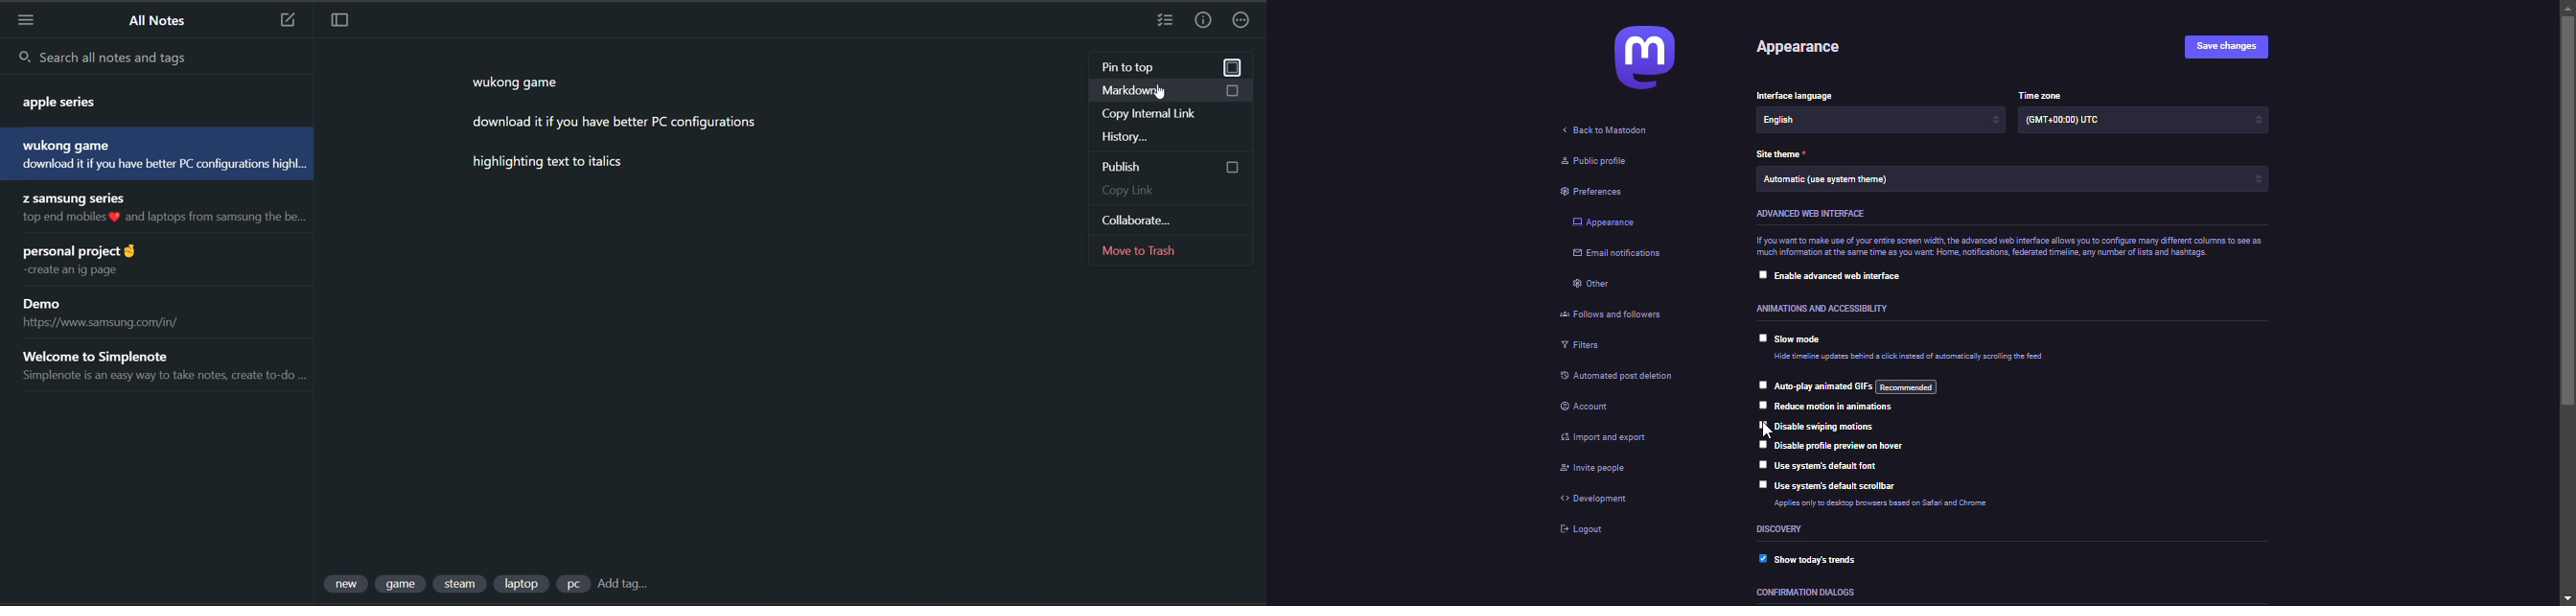  What do you see at coordinates (1810, 307) in the screenshot?
I see `accessibility` at bounding box center [1810, 307].